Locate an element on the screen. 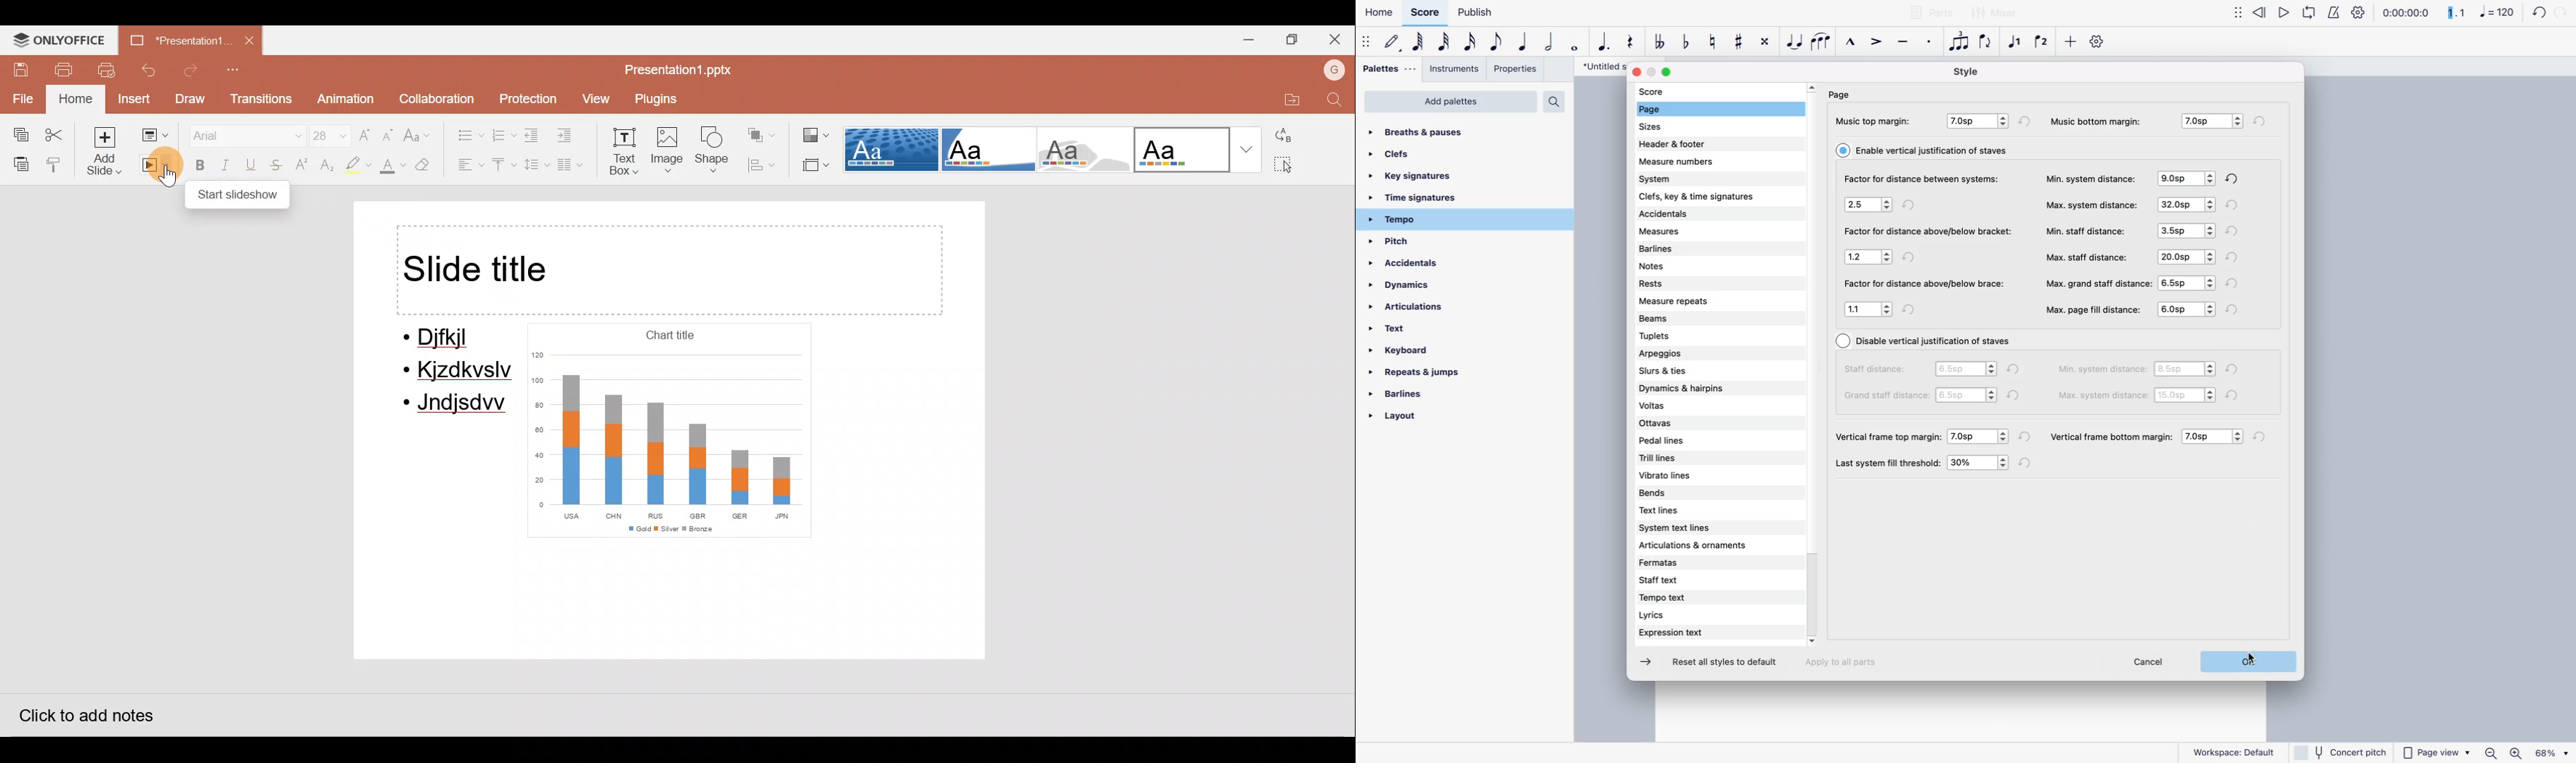  pitch is located at coordinates (1417, 243).